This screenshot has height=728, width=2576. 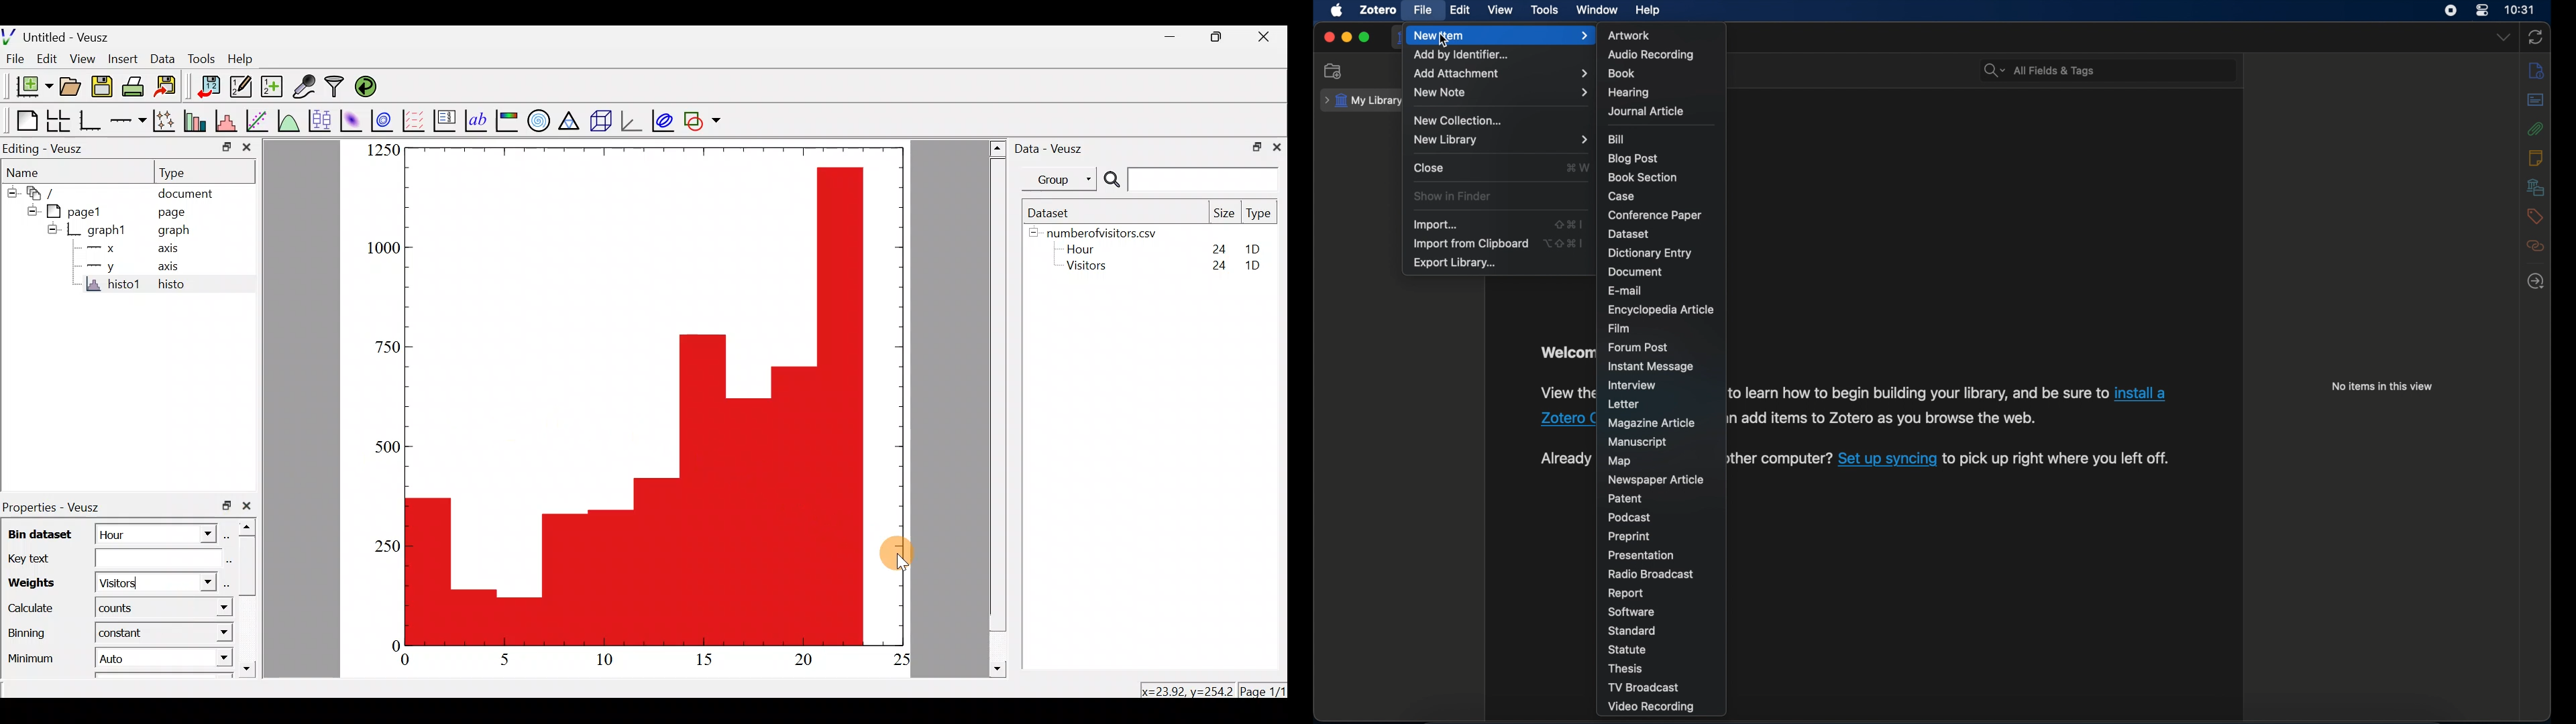 What do you see at coordinates (28, 662) in the screenshot?
I see `Minimum` at bounding box center [28, 662].